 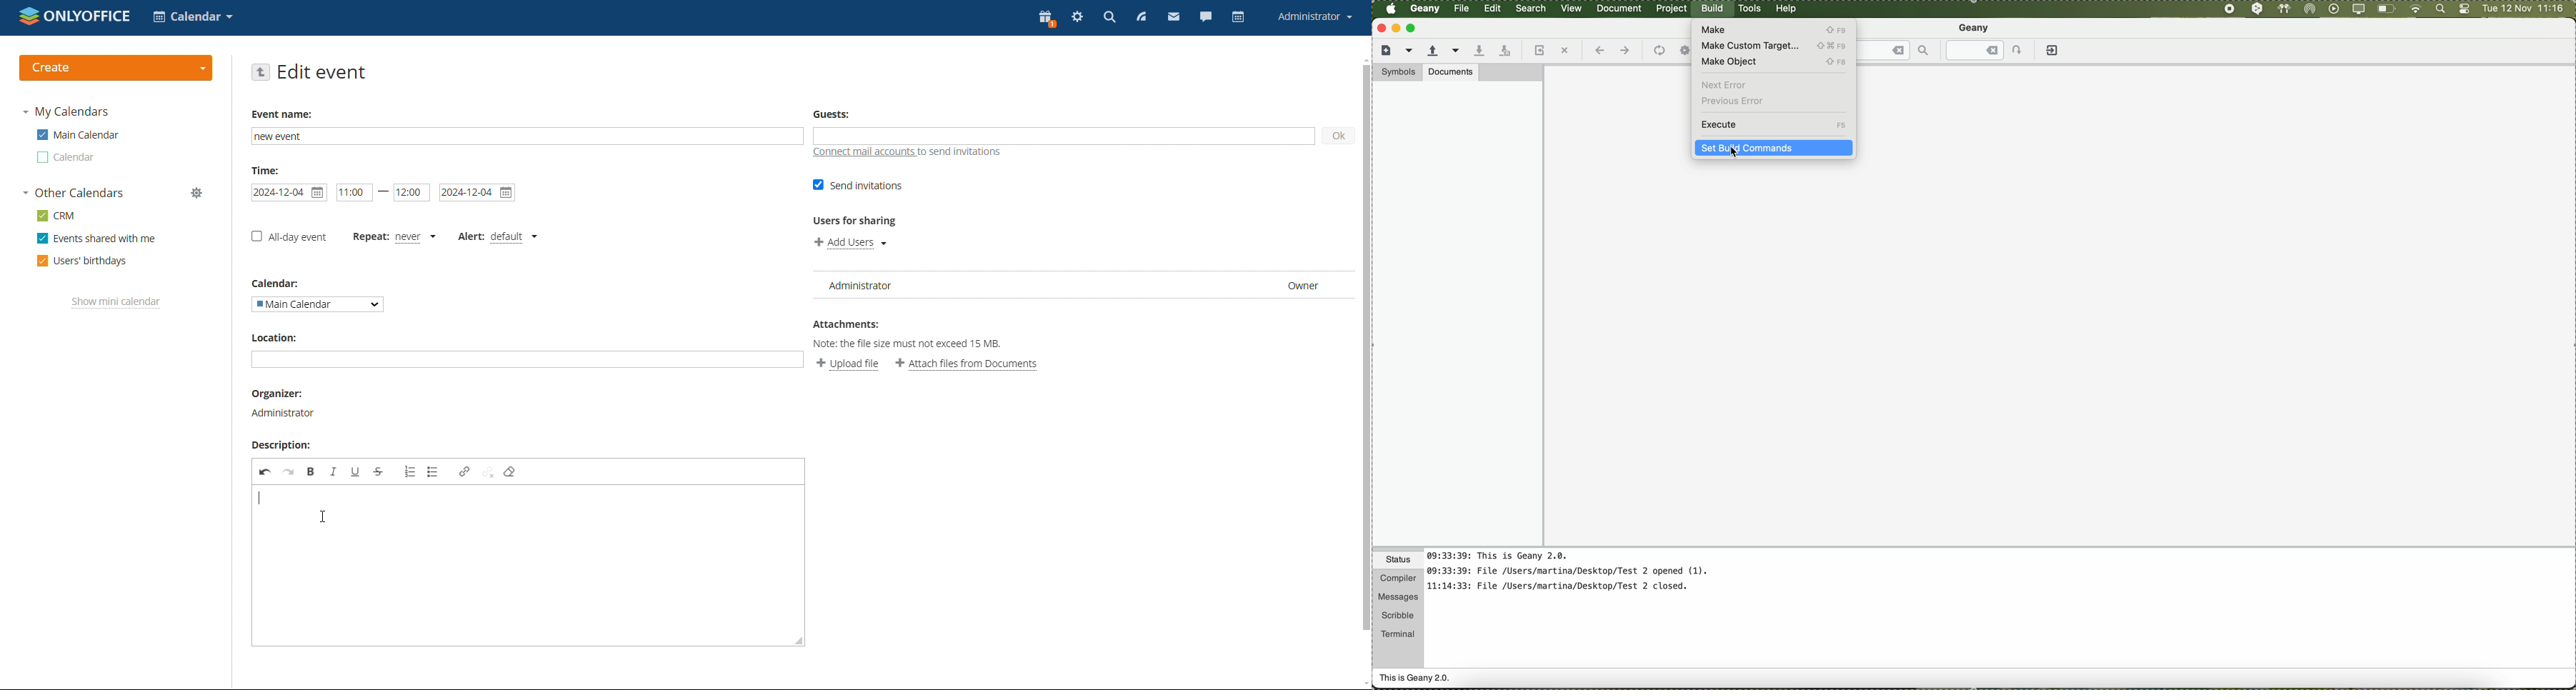 I want to click on strikethrough, so click(x=379, y=471).